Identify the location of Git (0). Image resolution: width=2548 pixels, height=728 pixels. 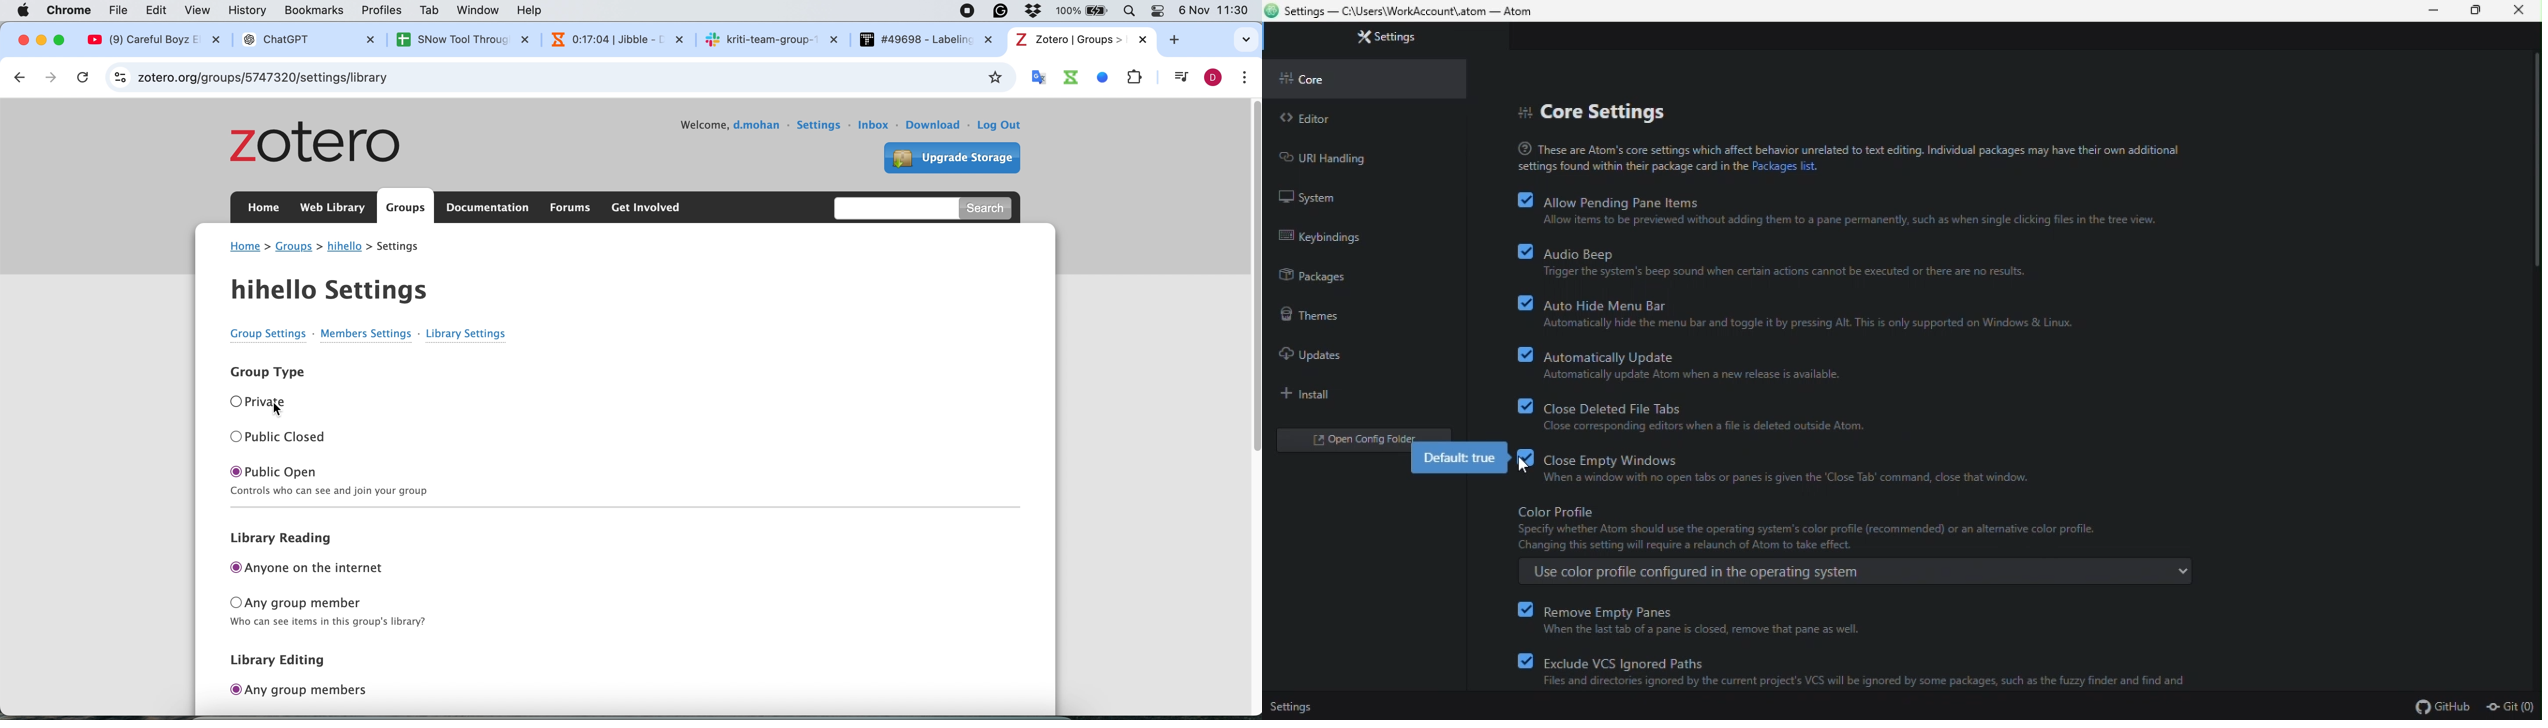
(2510, 707).